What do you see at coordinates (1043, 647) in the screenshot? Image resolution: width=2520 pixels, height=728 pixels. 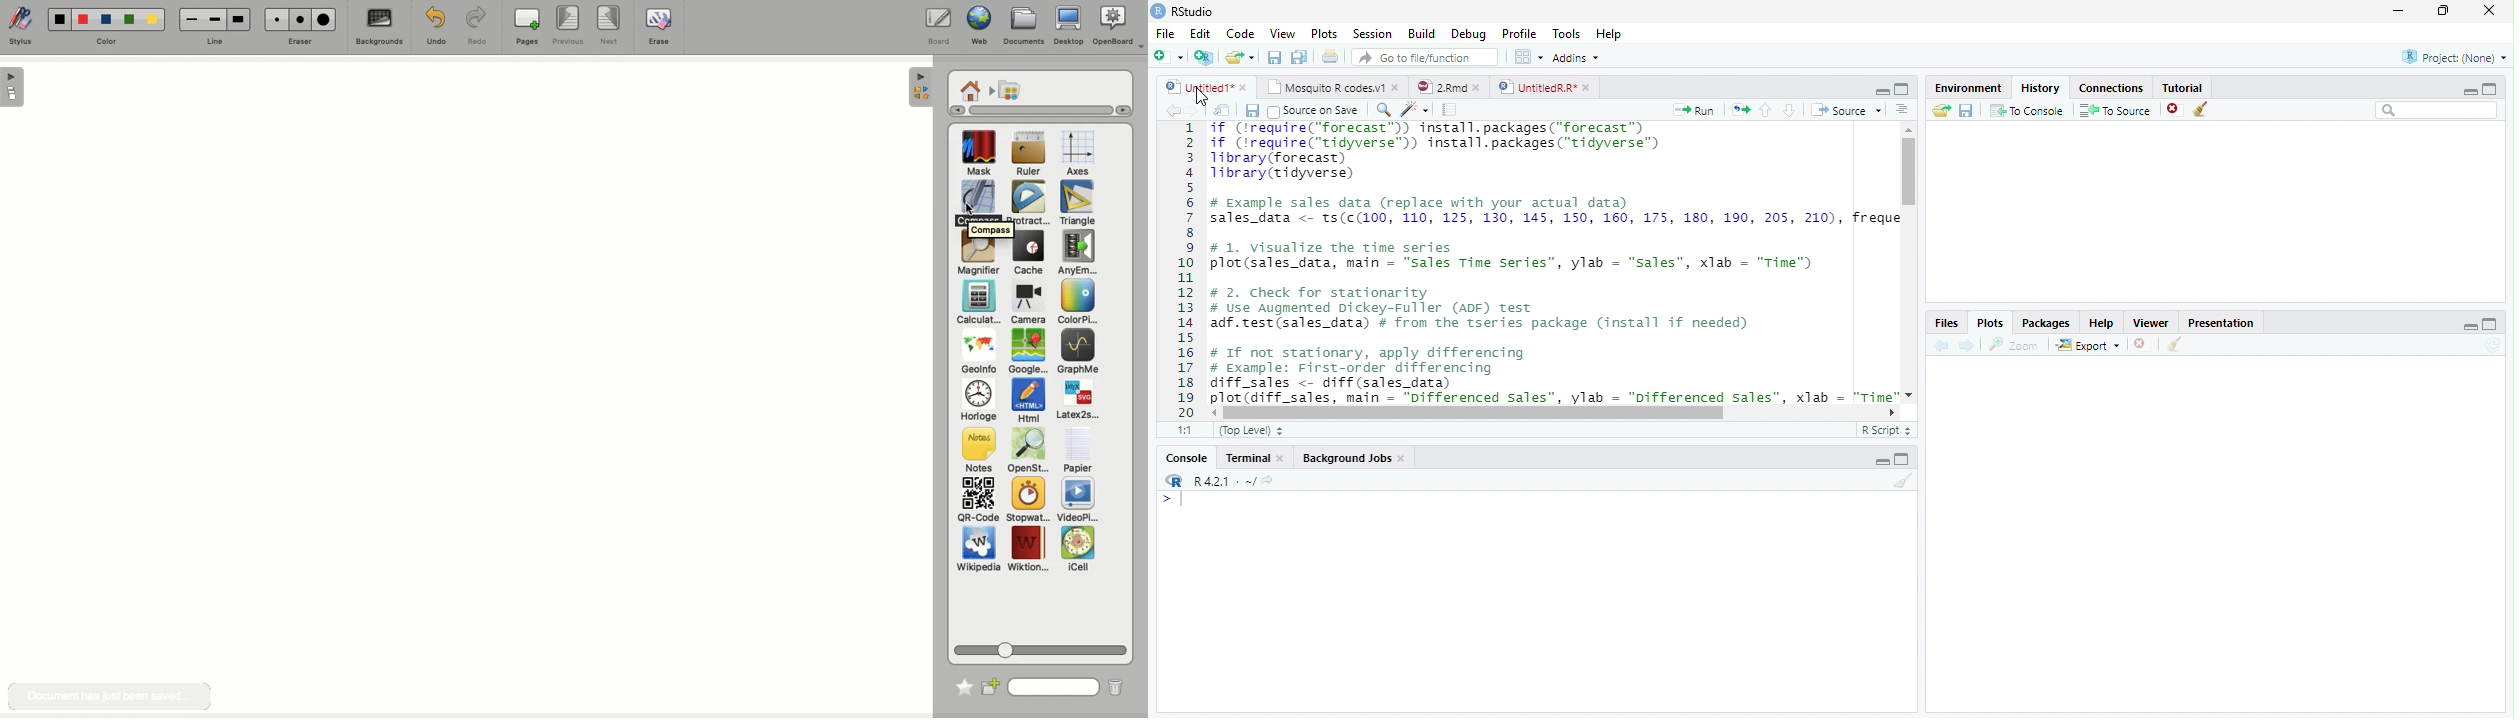 I see `Scroll` at bounding box center [1043, 647].